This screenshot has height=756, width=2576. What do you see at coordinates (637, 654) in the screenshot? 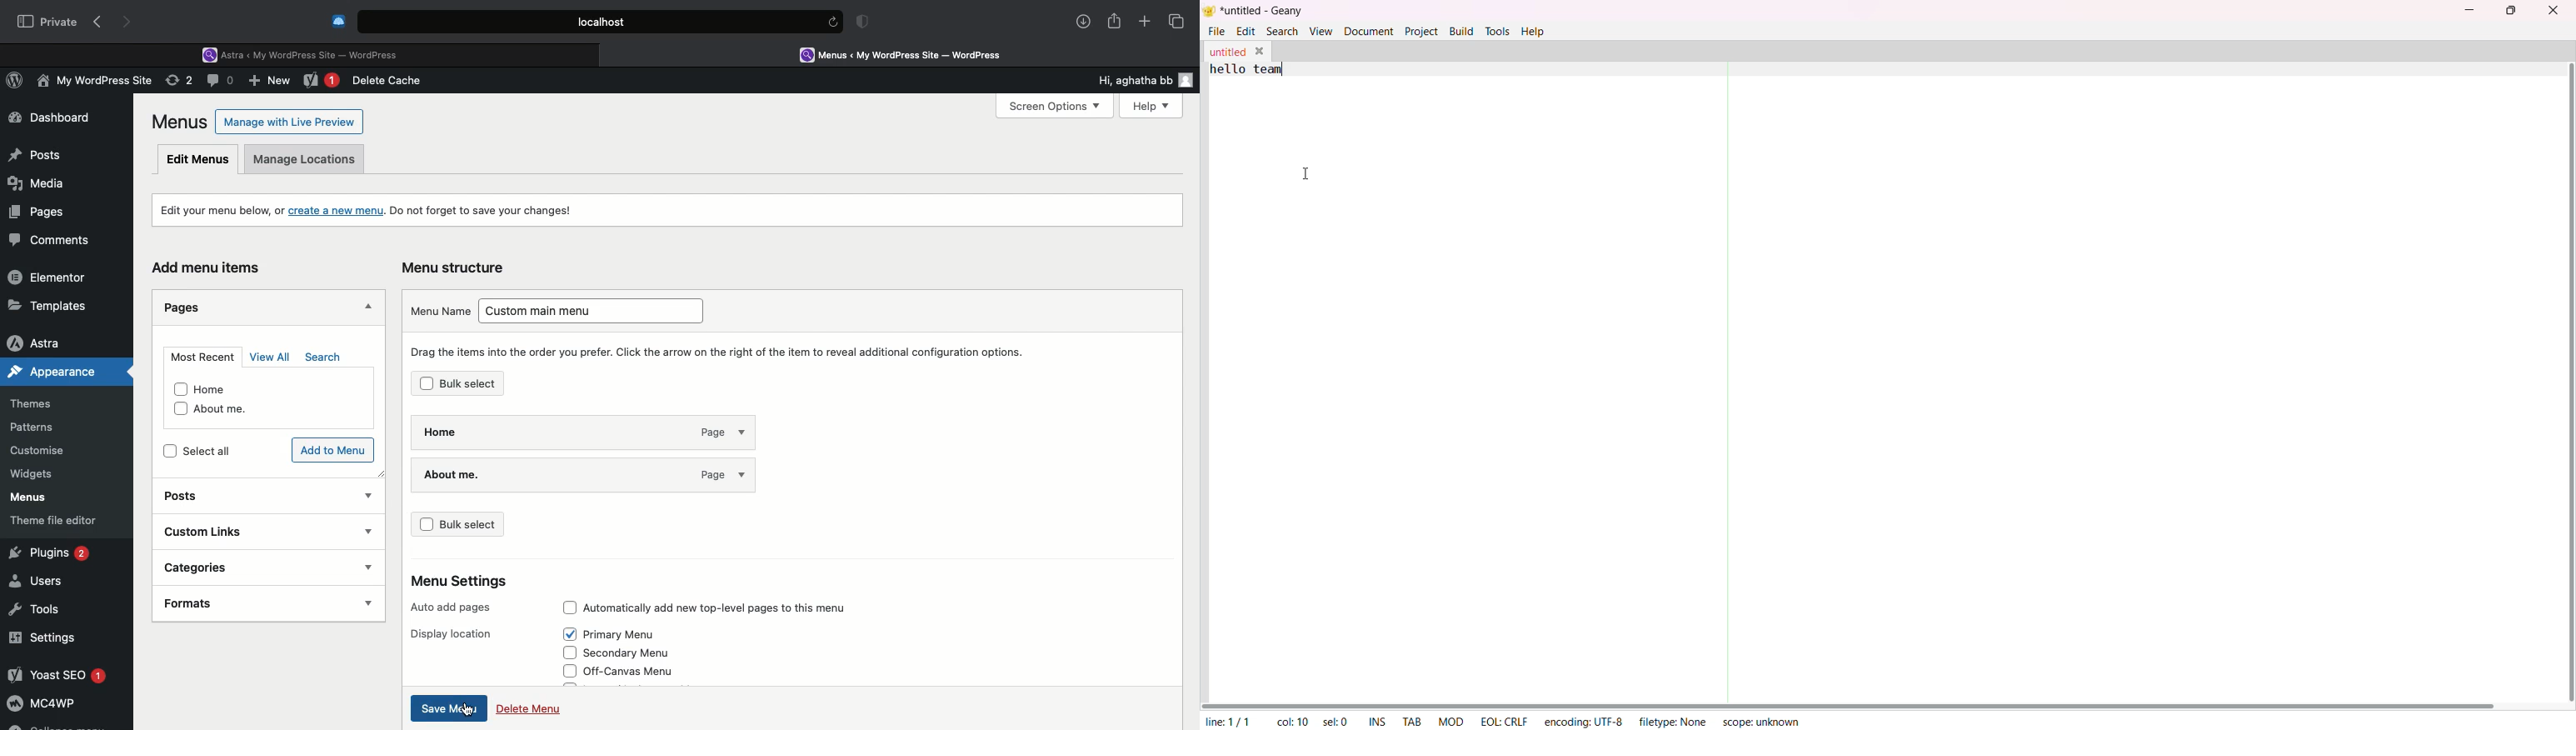
I see `Secondary menu` at bounding box center [637, 654].